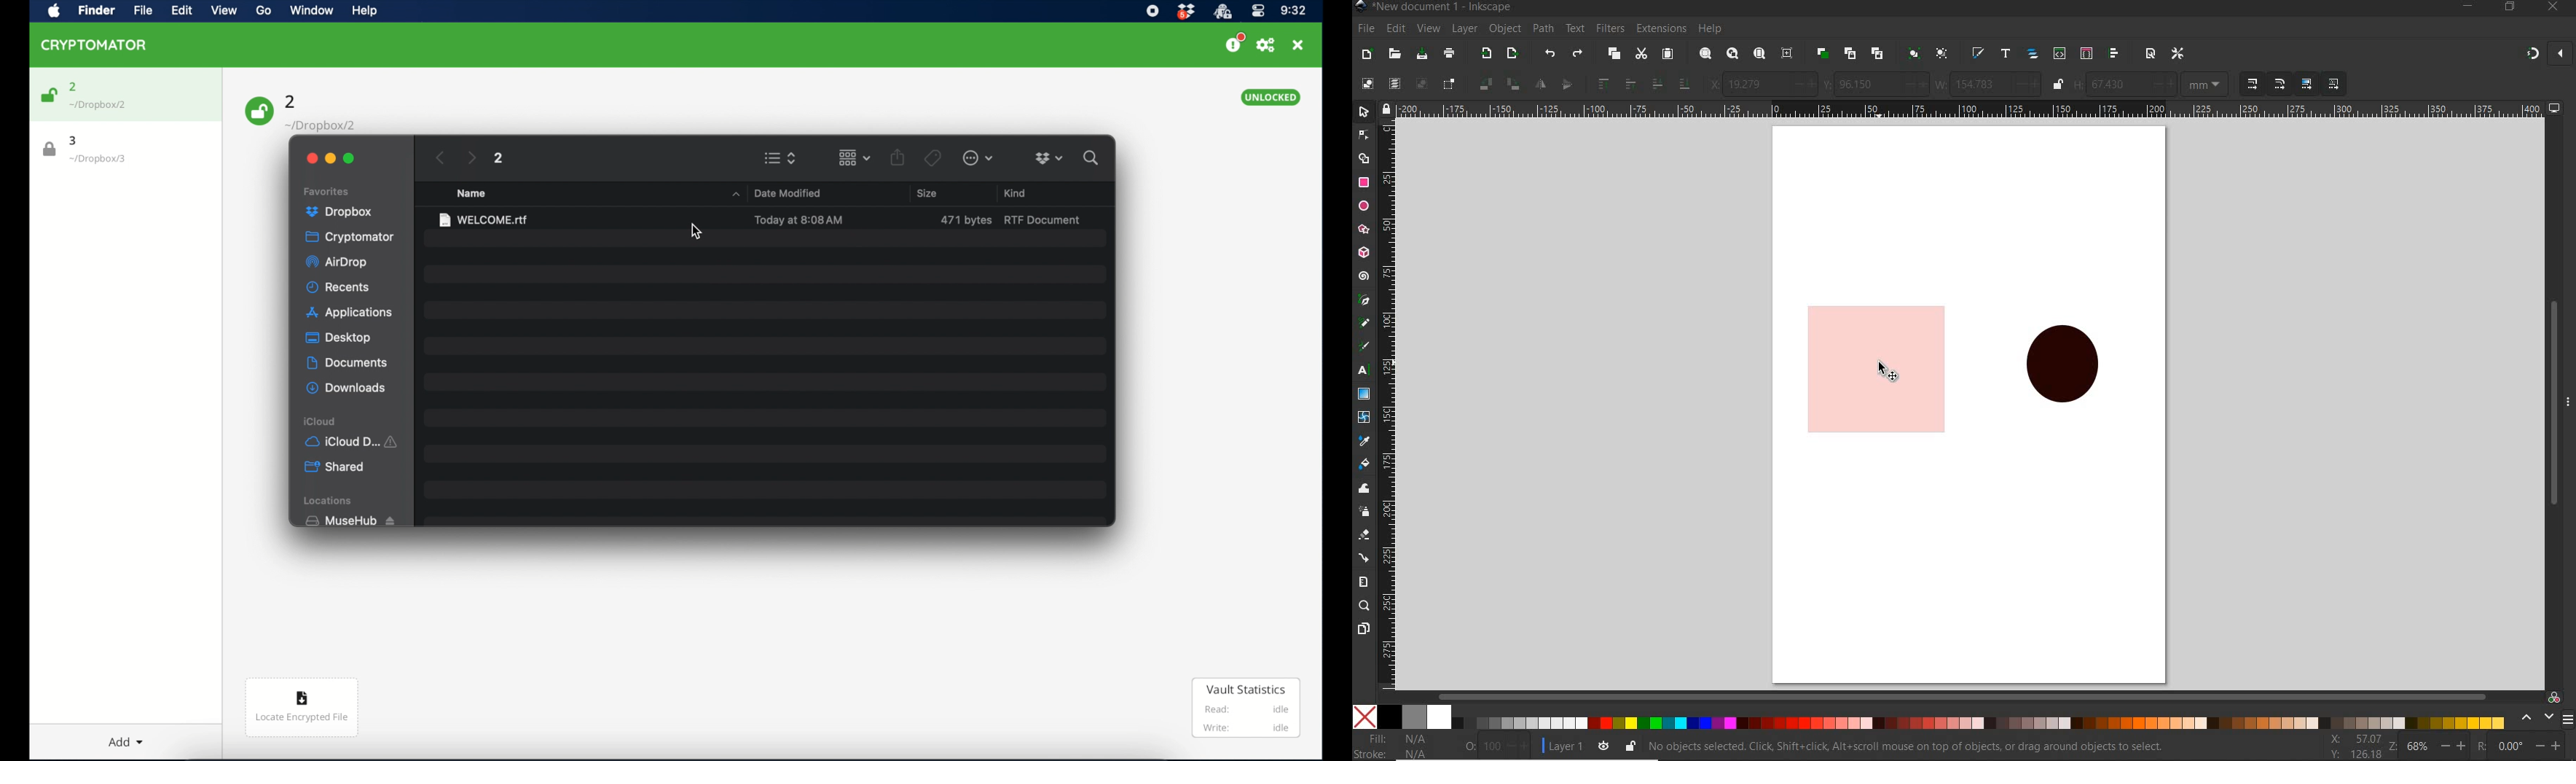 The height and width of the screenshot is (784, 2576). What do you see at coordinates (1364, 417) in the screenshot?
I see `mesh tool` at bounding box center [1364, 417].